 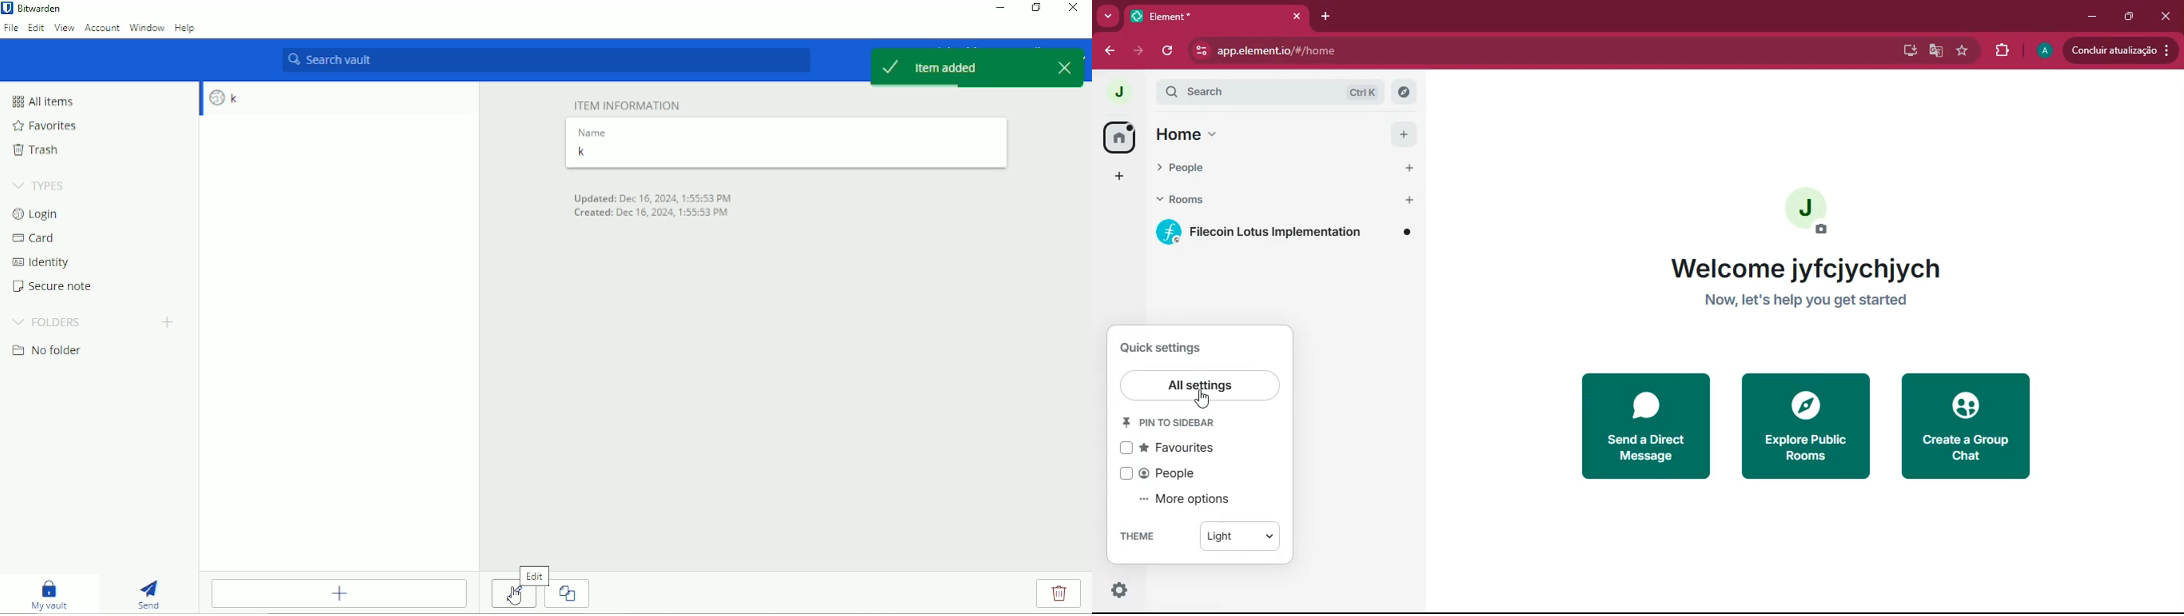 I want to click on Bitwarden, so click(x=40, y=8).